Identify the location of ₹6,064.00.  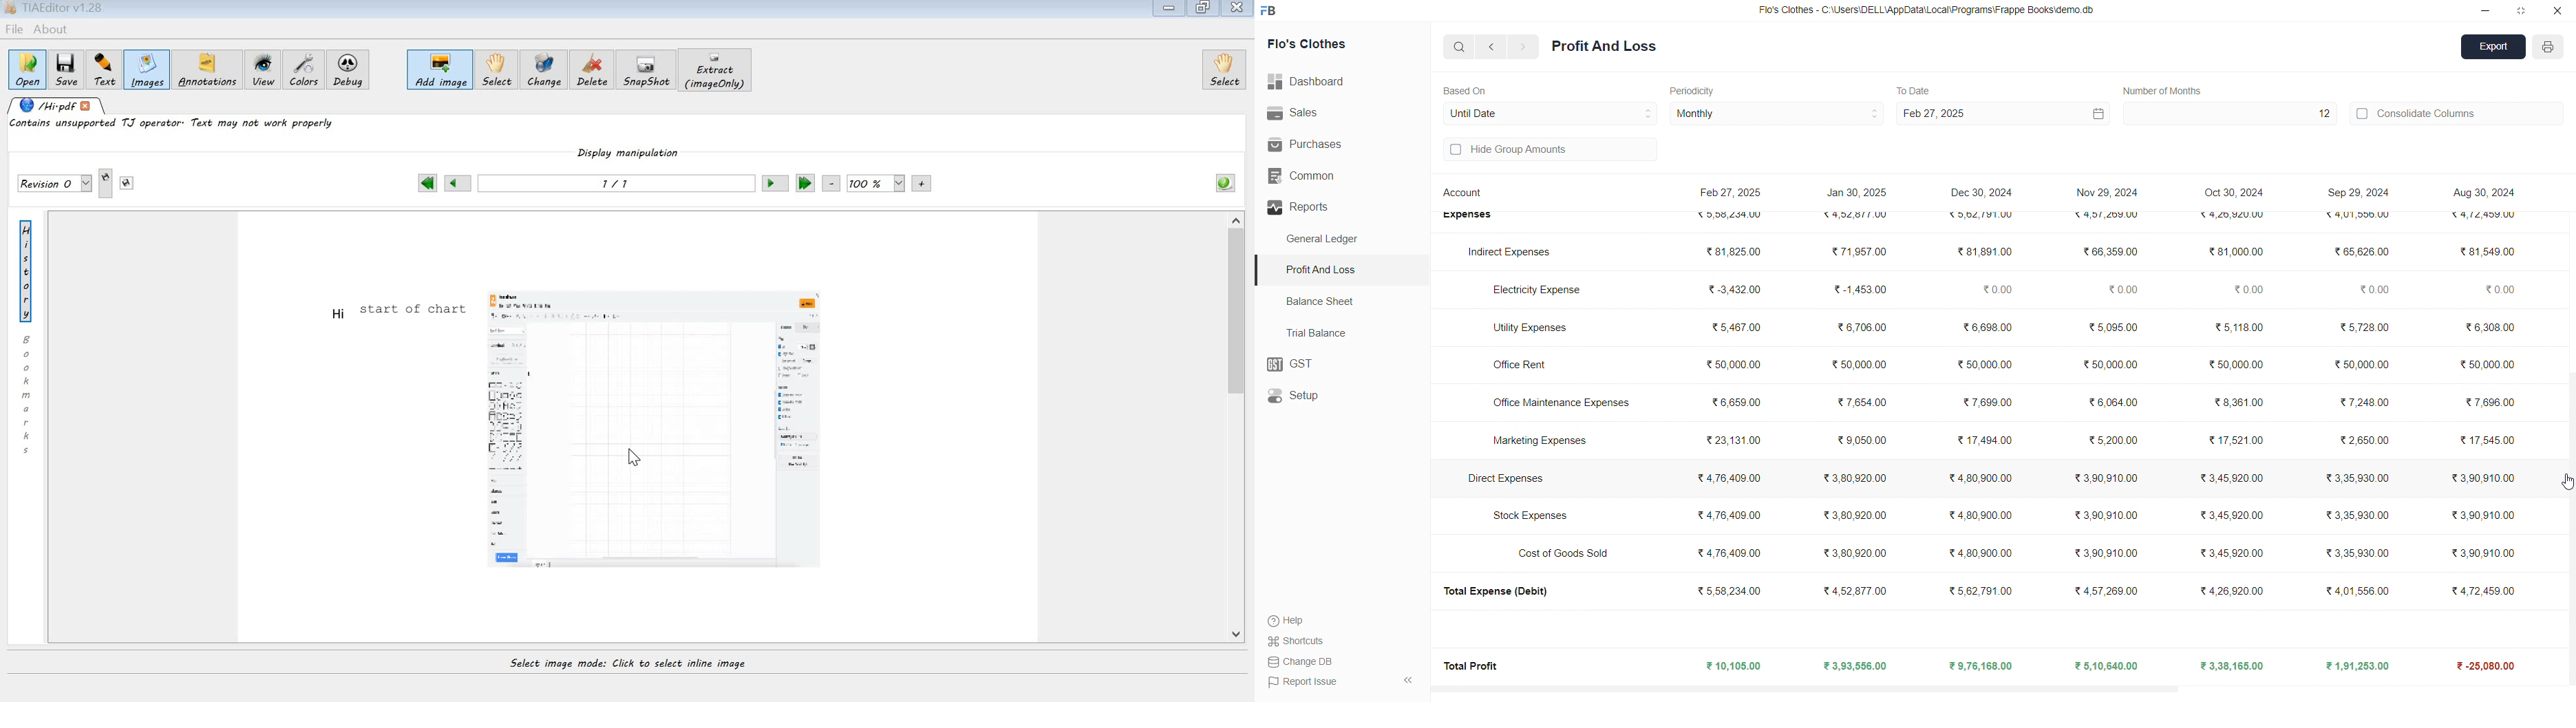
(2112, 403).